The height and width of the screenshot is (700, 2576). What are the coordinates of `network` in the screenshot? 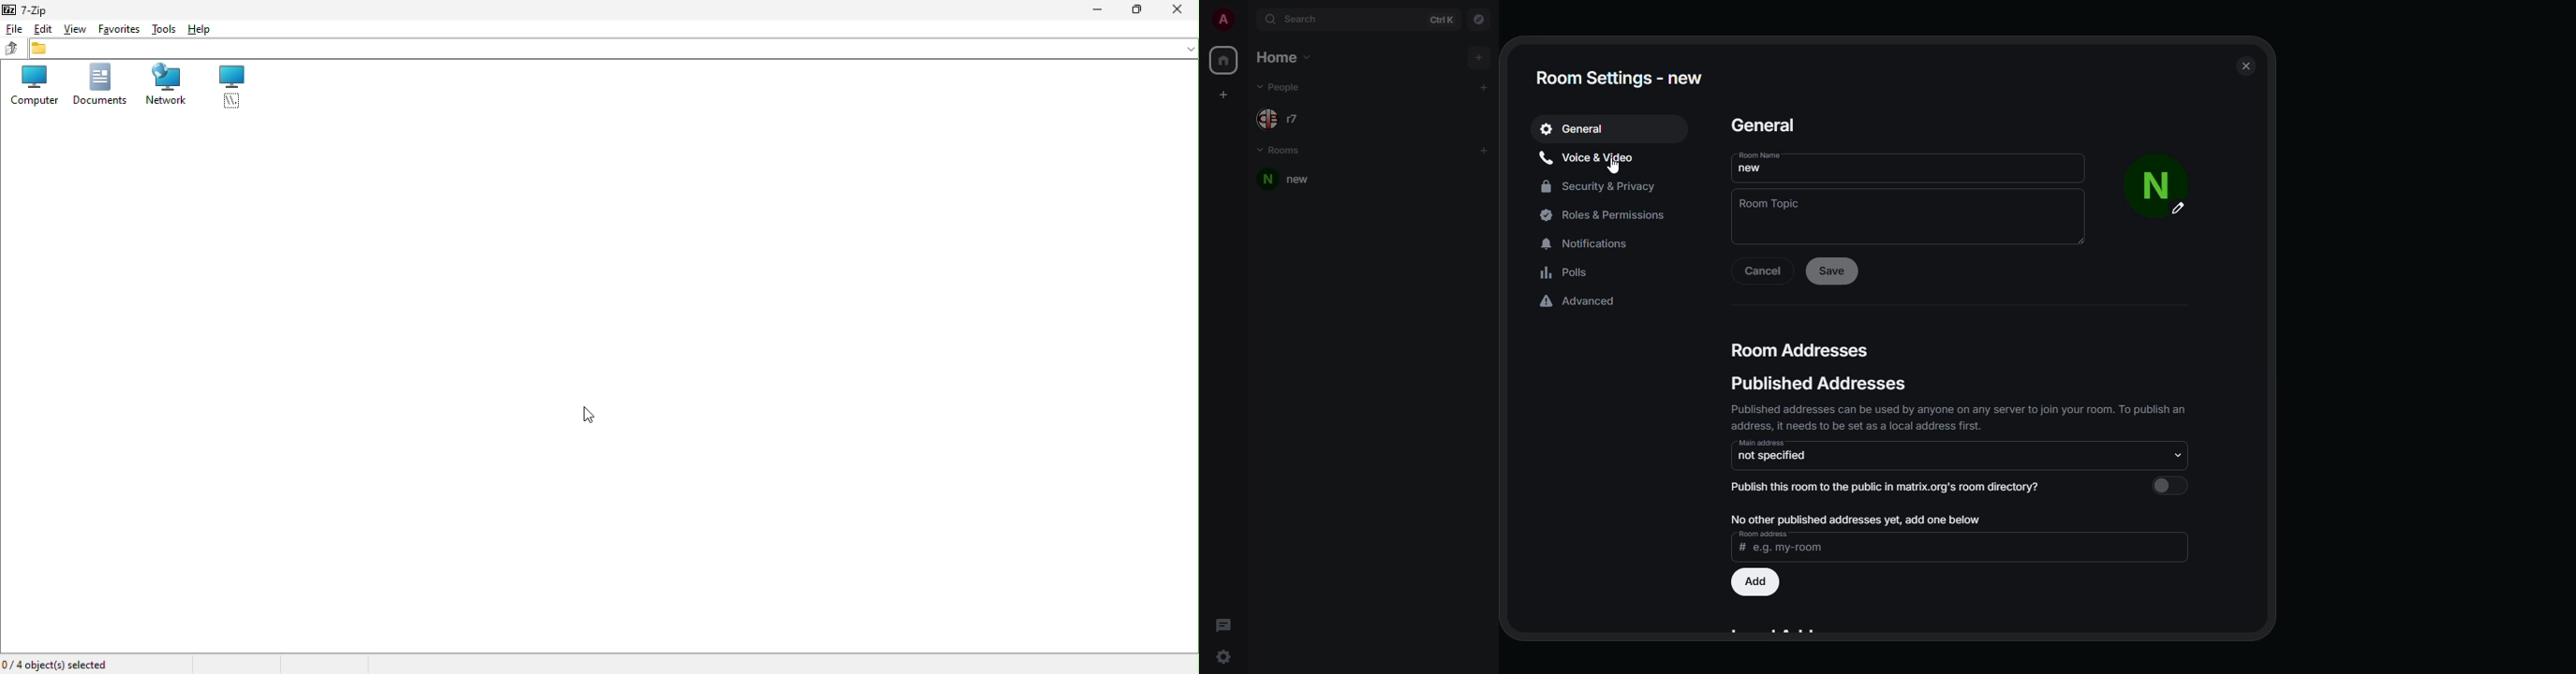 It's located at (164, 86).